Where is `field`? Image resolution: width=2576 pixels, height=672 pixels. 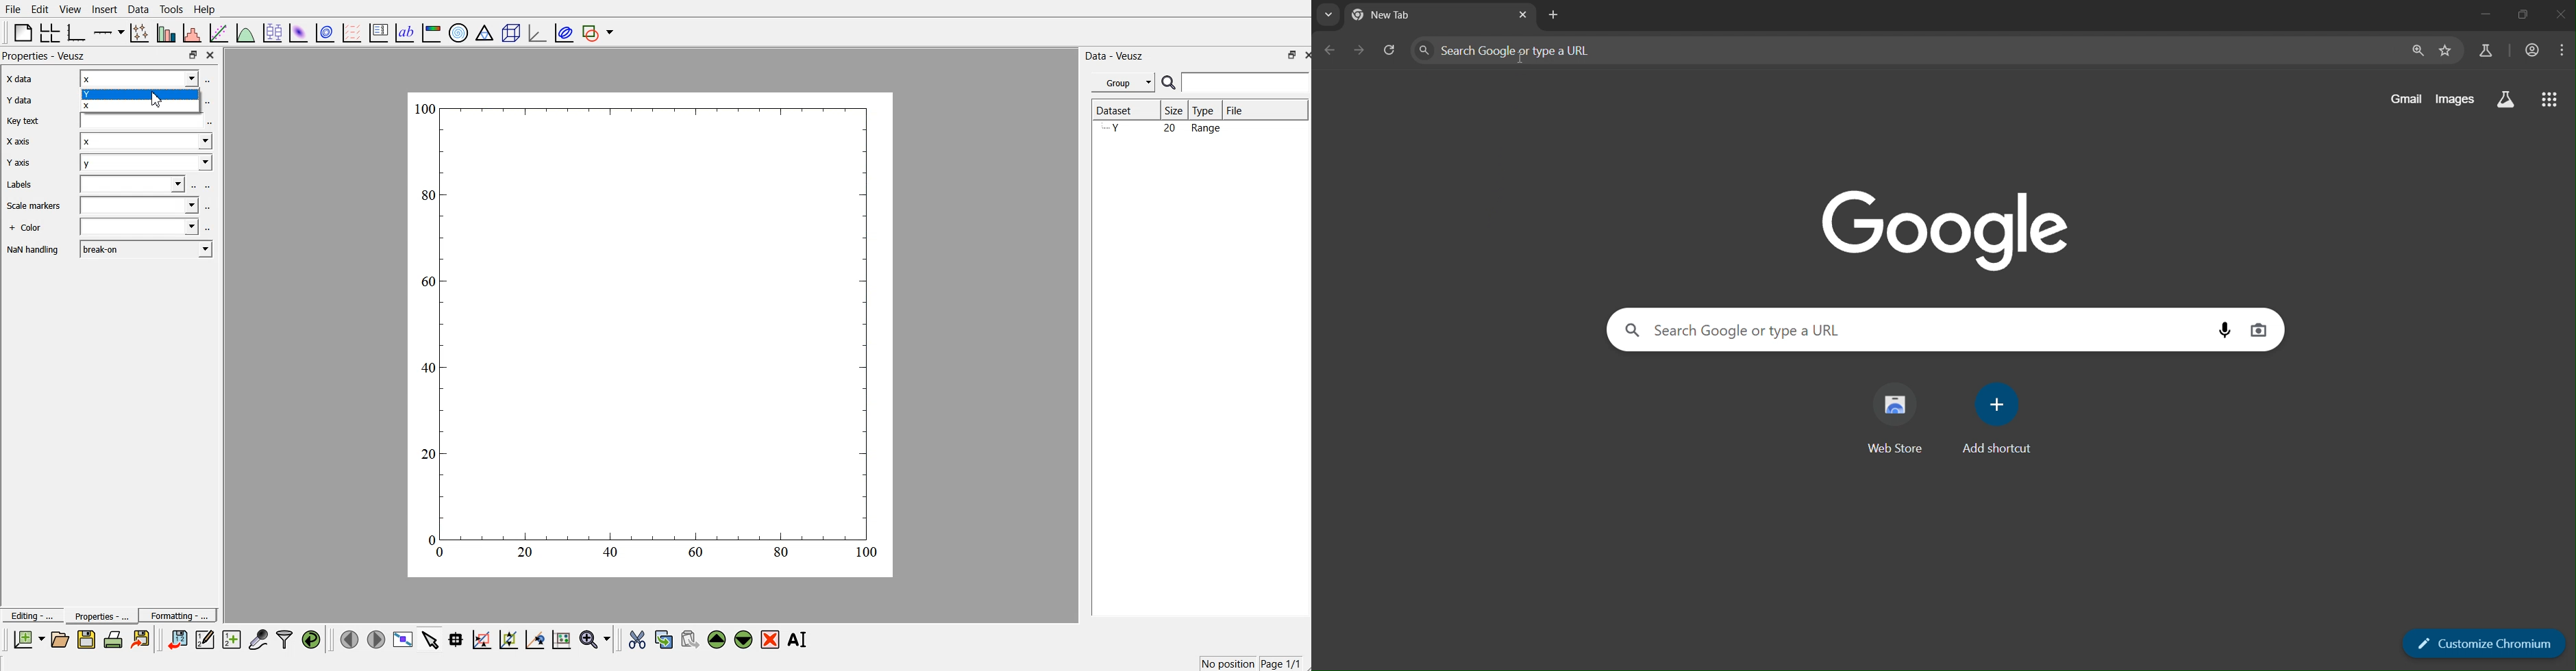 field is located at coordinates (134, 185).